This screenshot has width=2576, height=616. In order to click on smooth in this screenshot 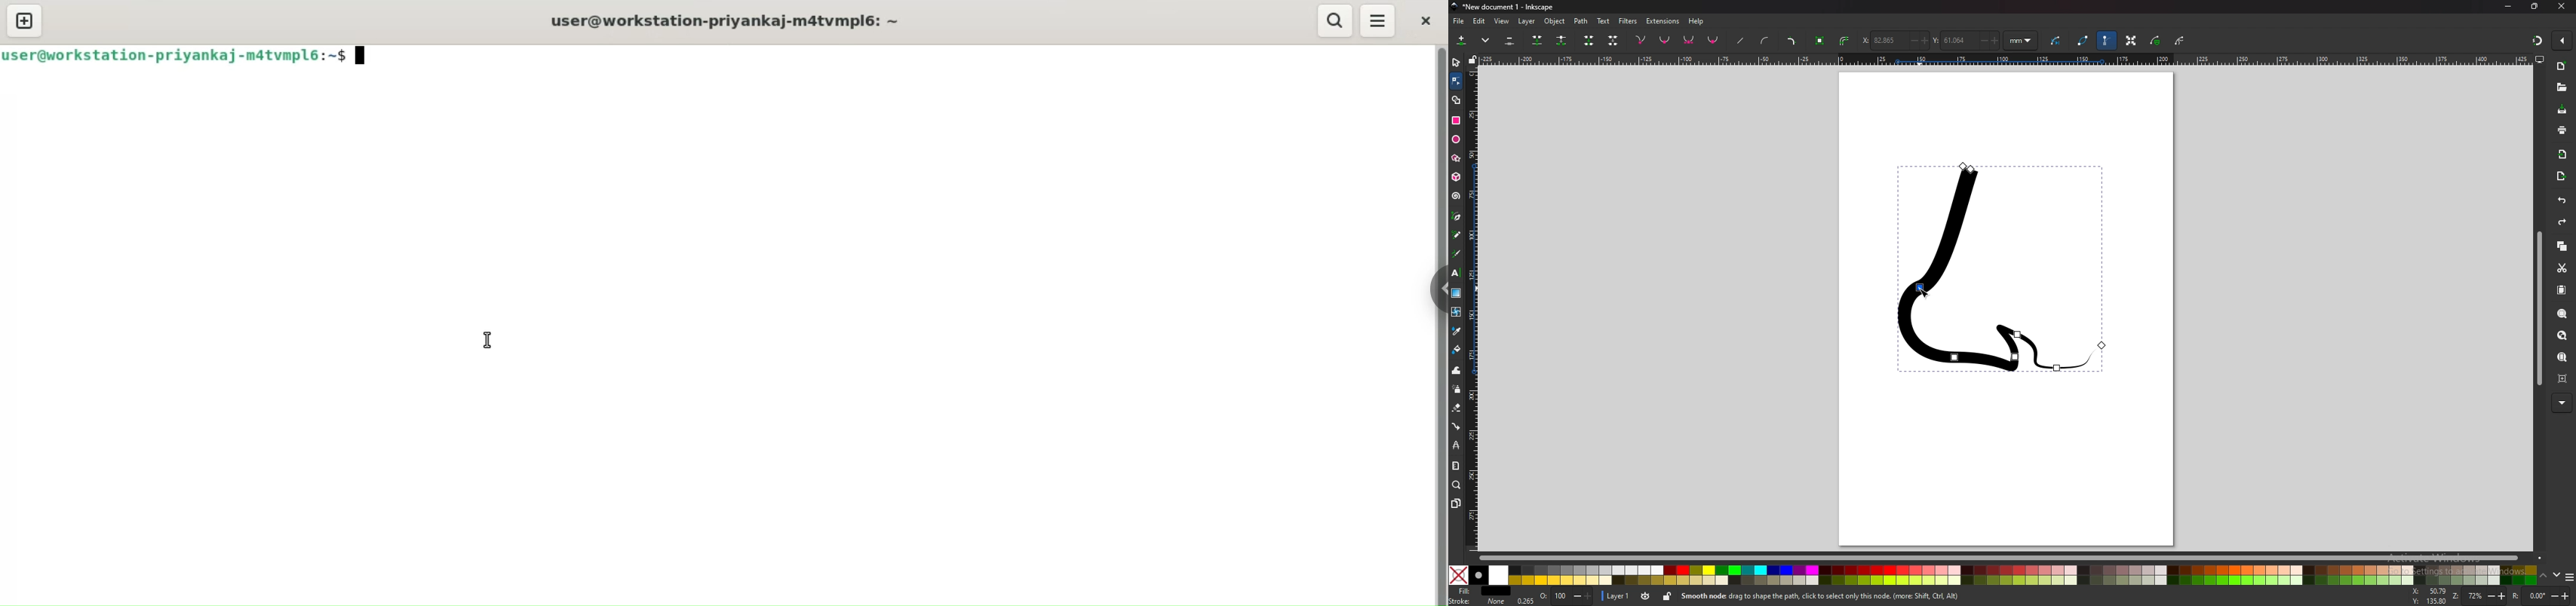, I will do `click(1665, 41)`.